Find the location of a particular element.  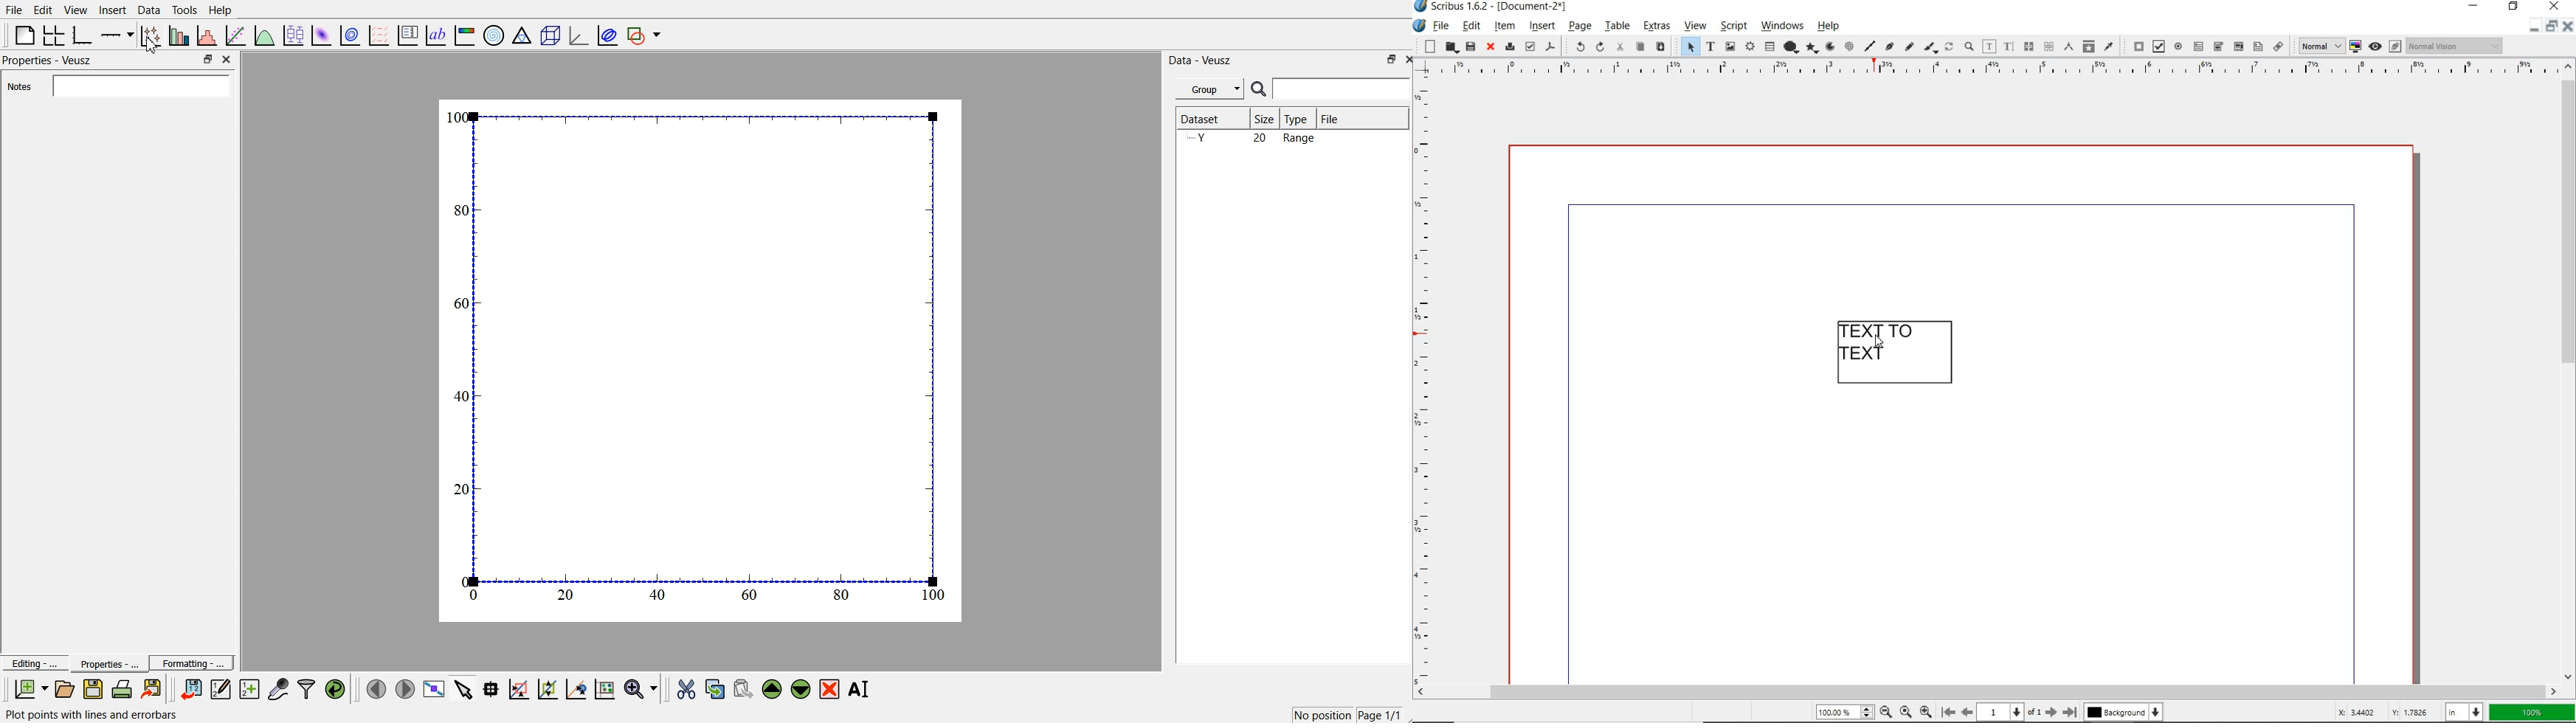

pdf radio button is located at coordinates (2178, 46).